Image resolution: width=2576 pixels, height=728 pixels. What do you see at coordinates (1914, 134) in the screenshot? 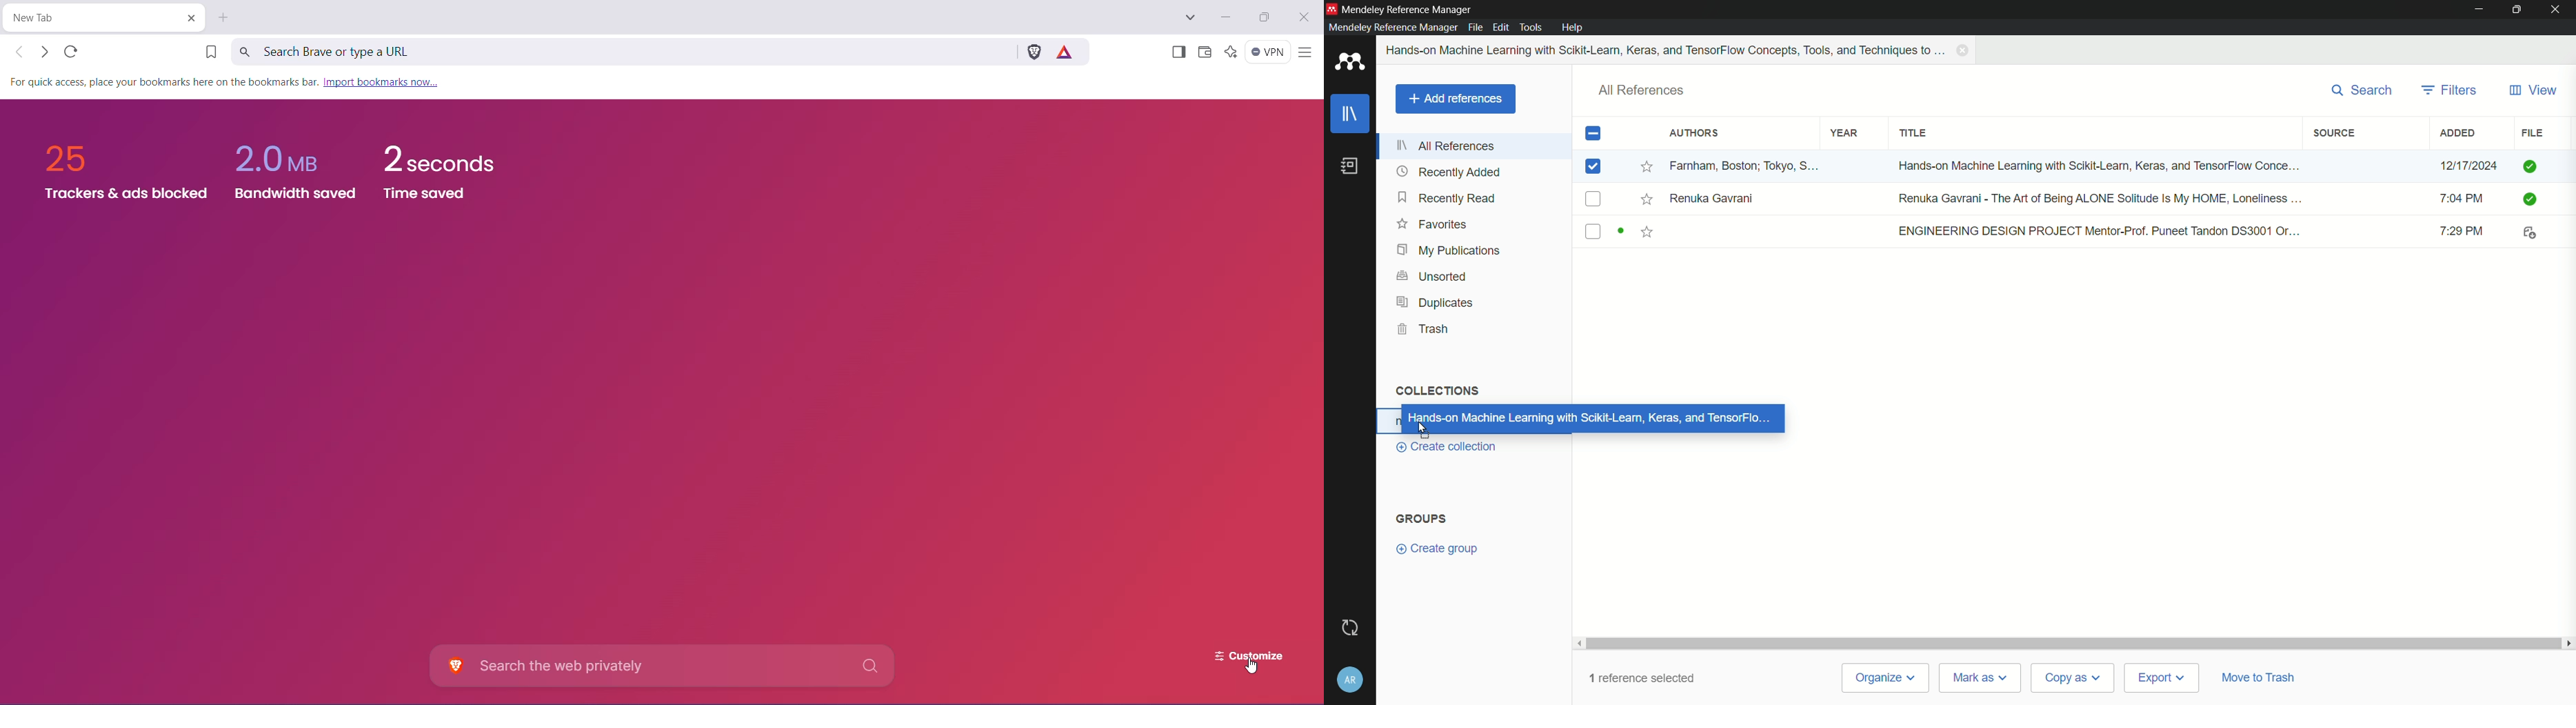
I see `title` at bounding box center [1914, 134].